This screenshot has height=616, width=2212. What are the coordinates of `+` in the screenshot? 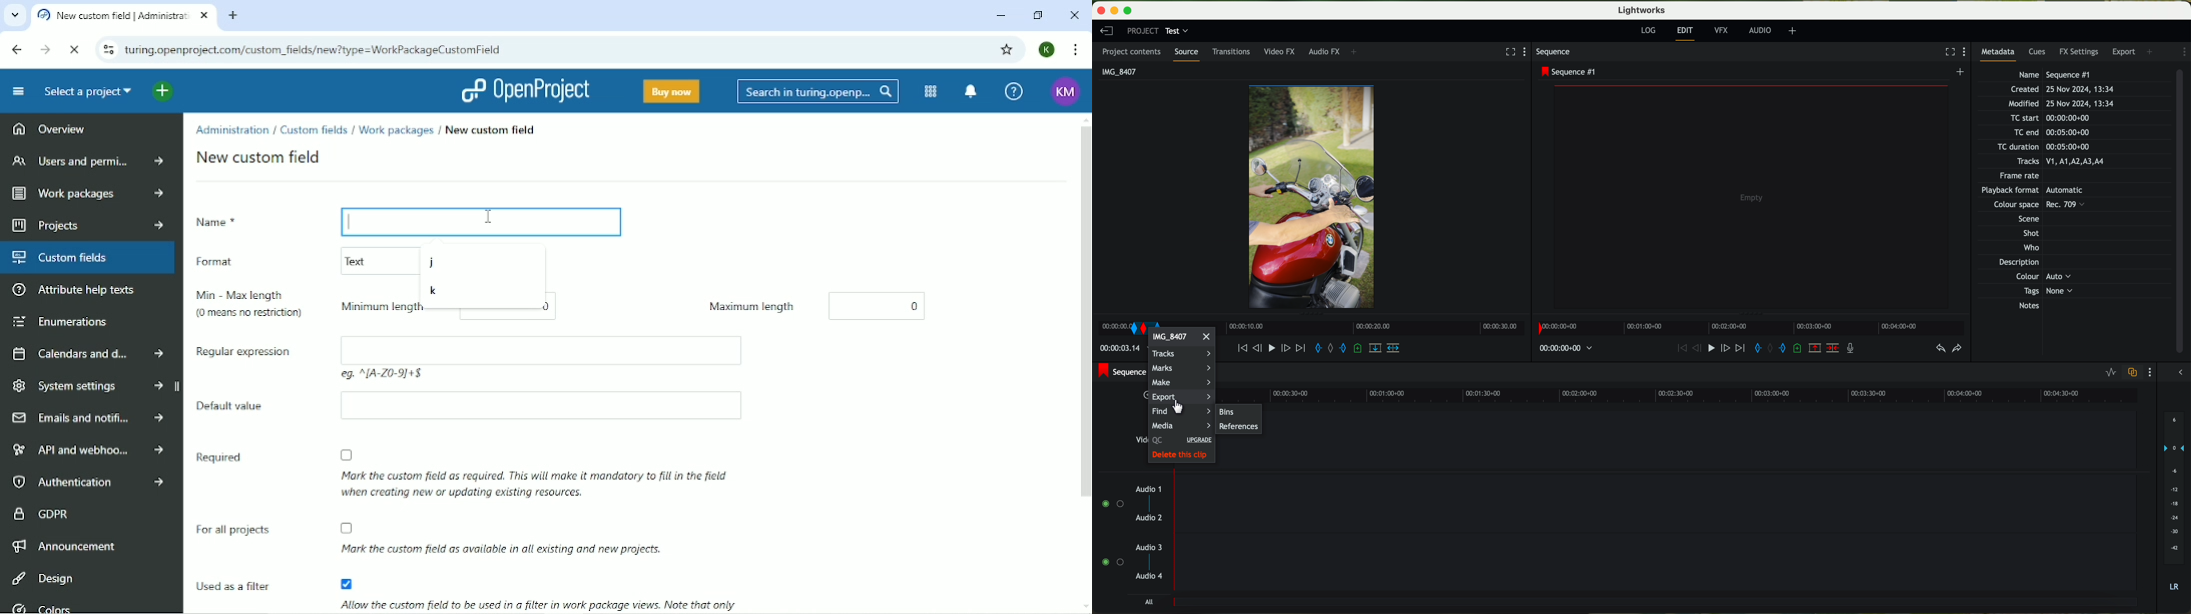 It's located at (1793, 32).